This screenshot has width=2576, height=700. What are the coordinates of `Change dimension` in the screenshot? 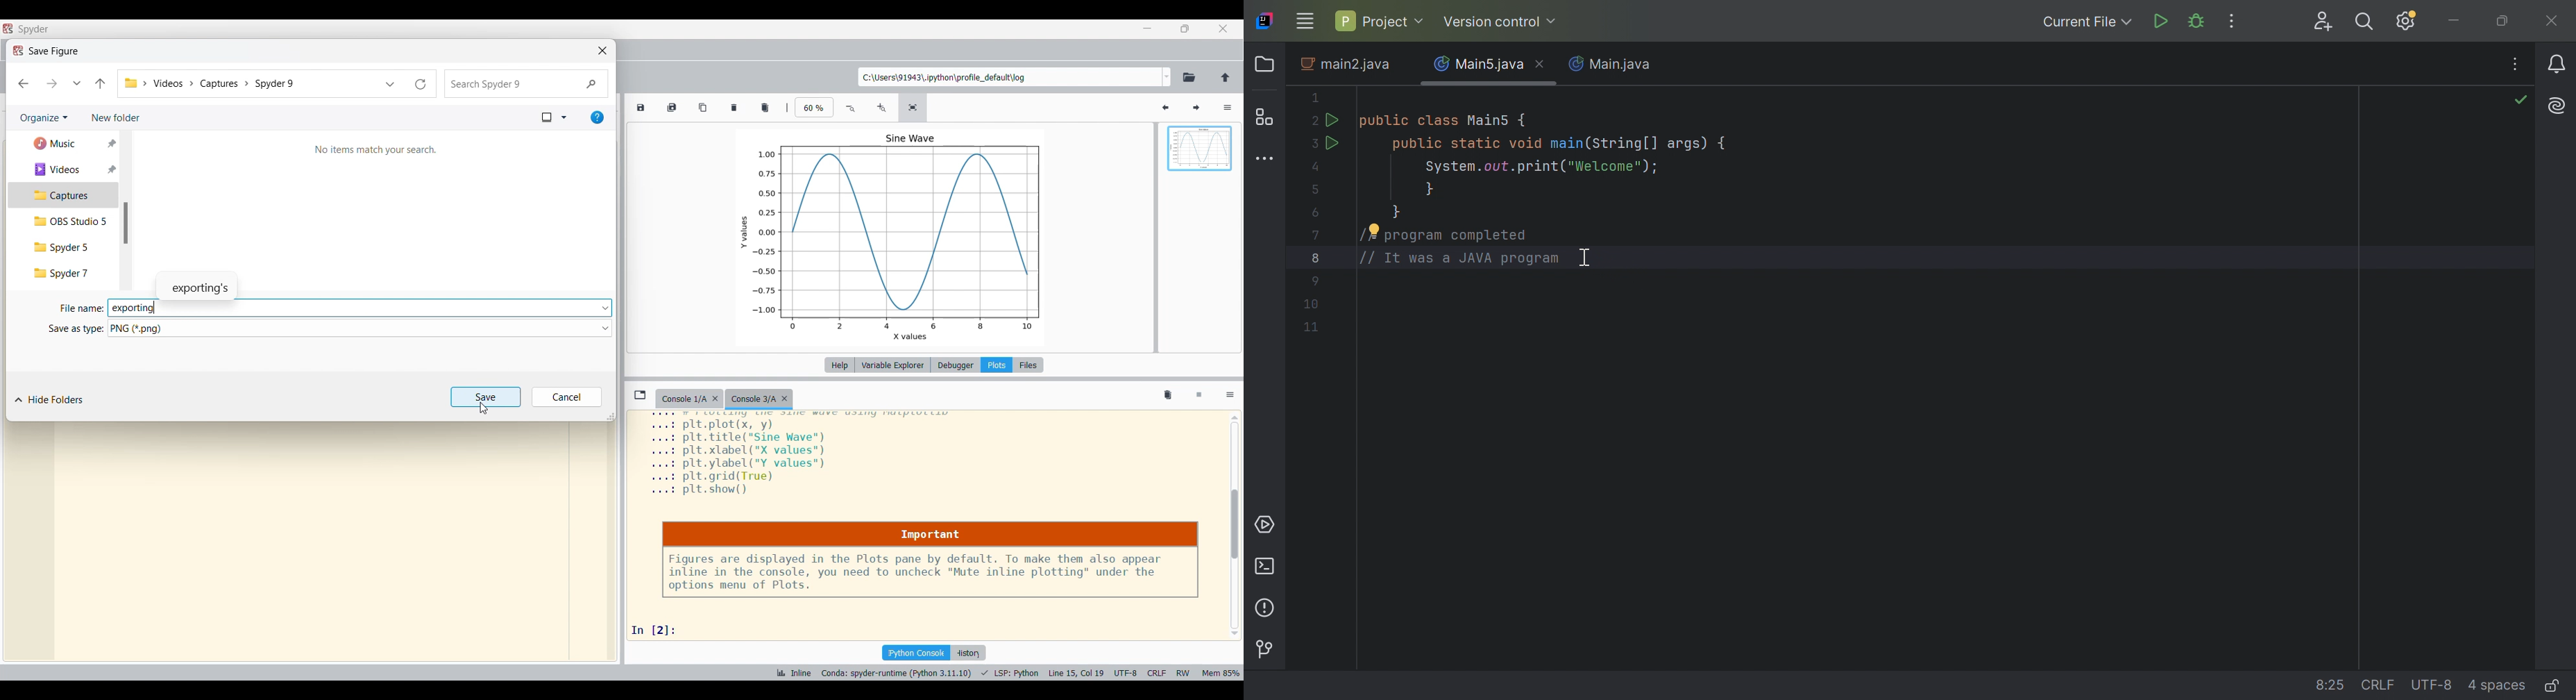 It's located at (610, 417).